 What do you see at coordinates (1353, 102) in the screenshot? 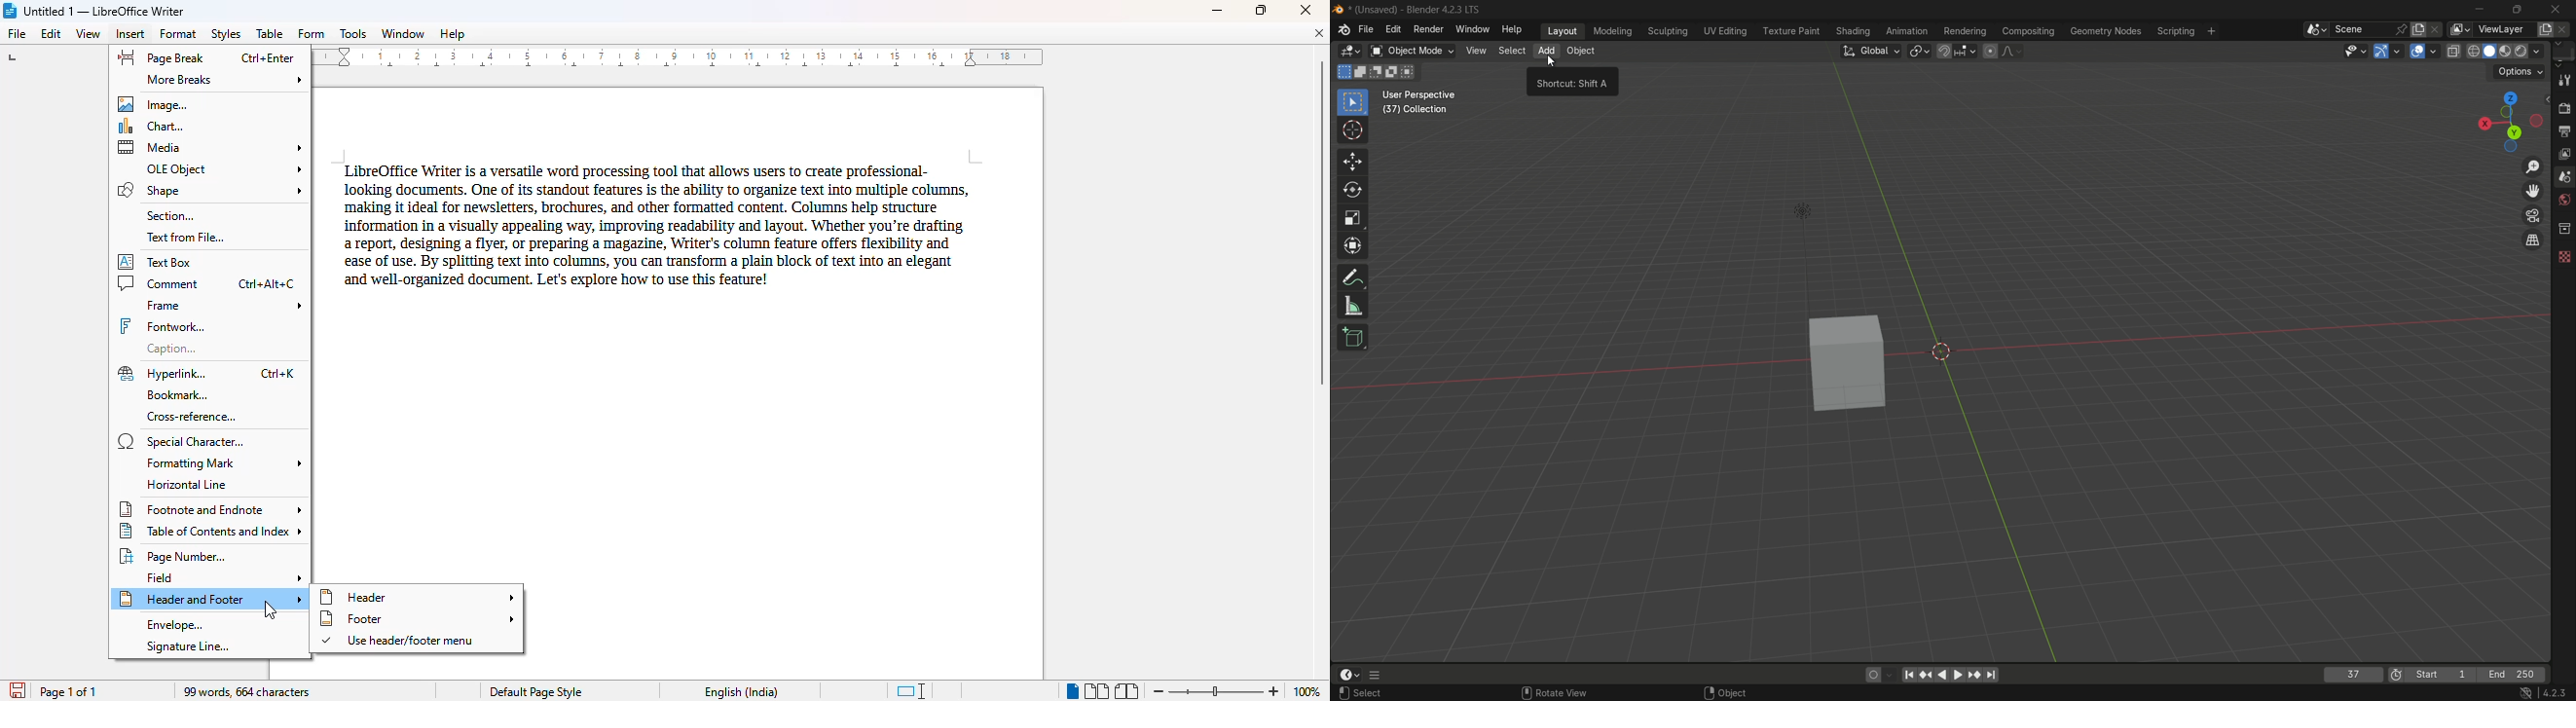
I see `select box` at bounding box center [1353, 102].